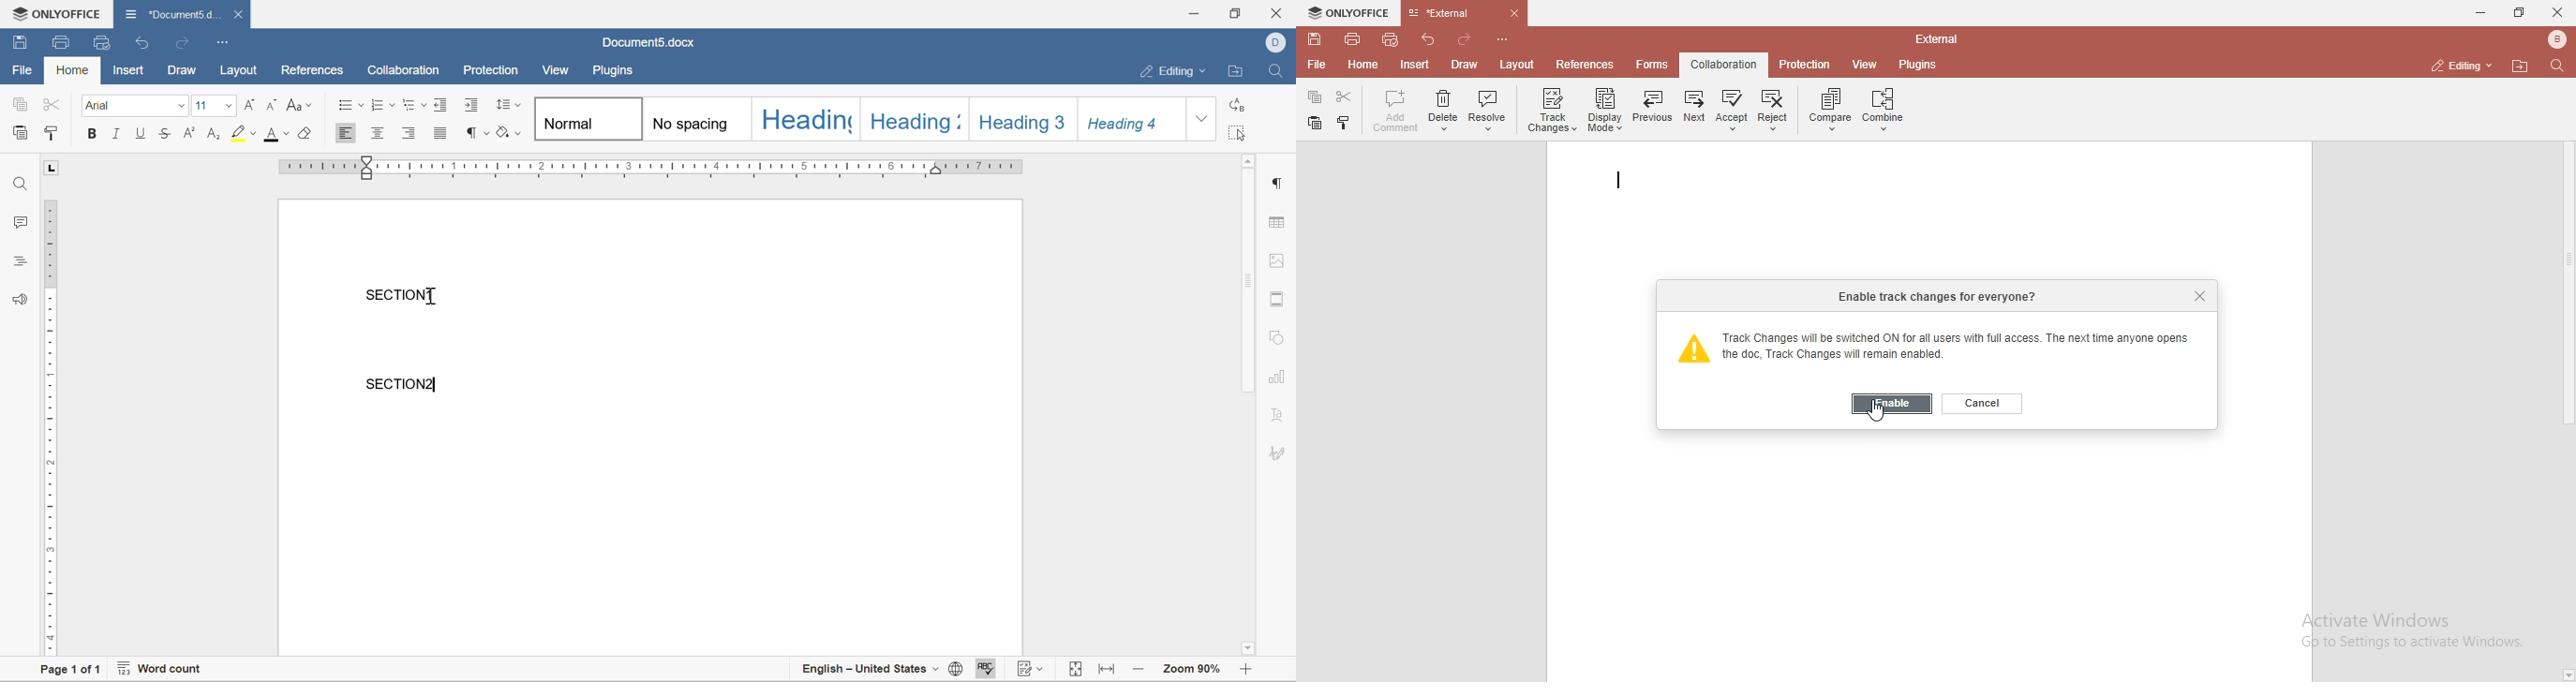 Image resolution: width=2576 pixels, height=700 pixels. Describe the element at coordinates (383, 104) in the screenshot. I see `numbering` at that location.